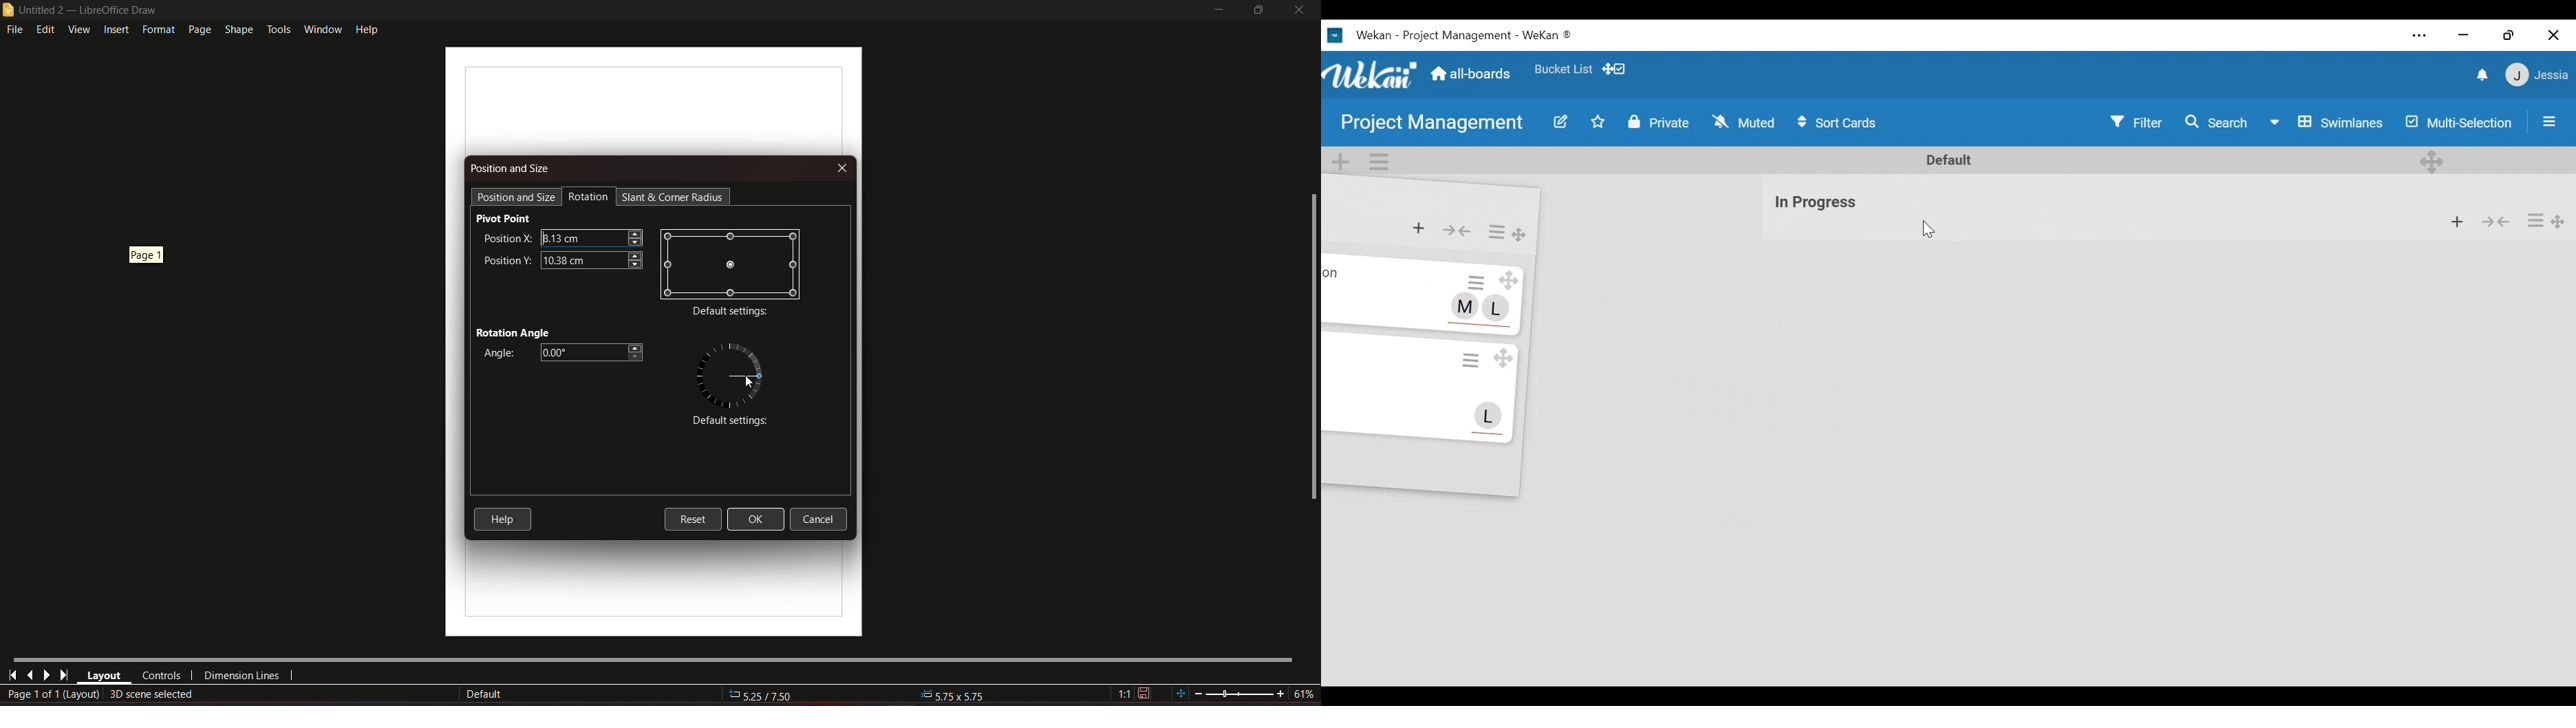 The image size is (2576, 728). What do you see at coordinates (13, 674) in the screenshot?
I see `first page` at bounding box center [13, 674].